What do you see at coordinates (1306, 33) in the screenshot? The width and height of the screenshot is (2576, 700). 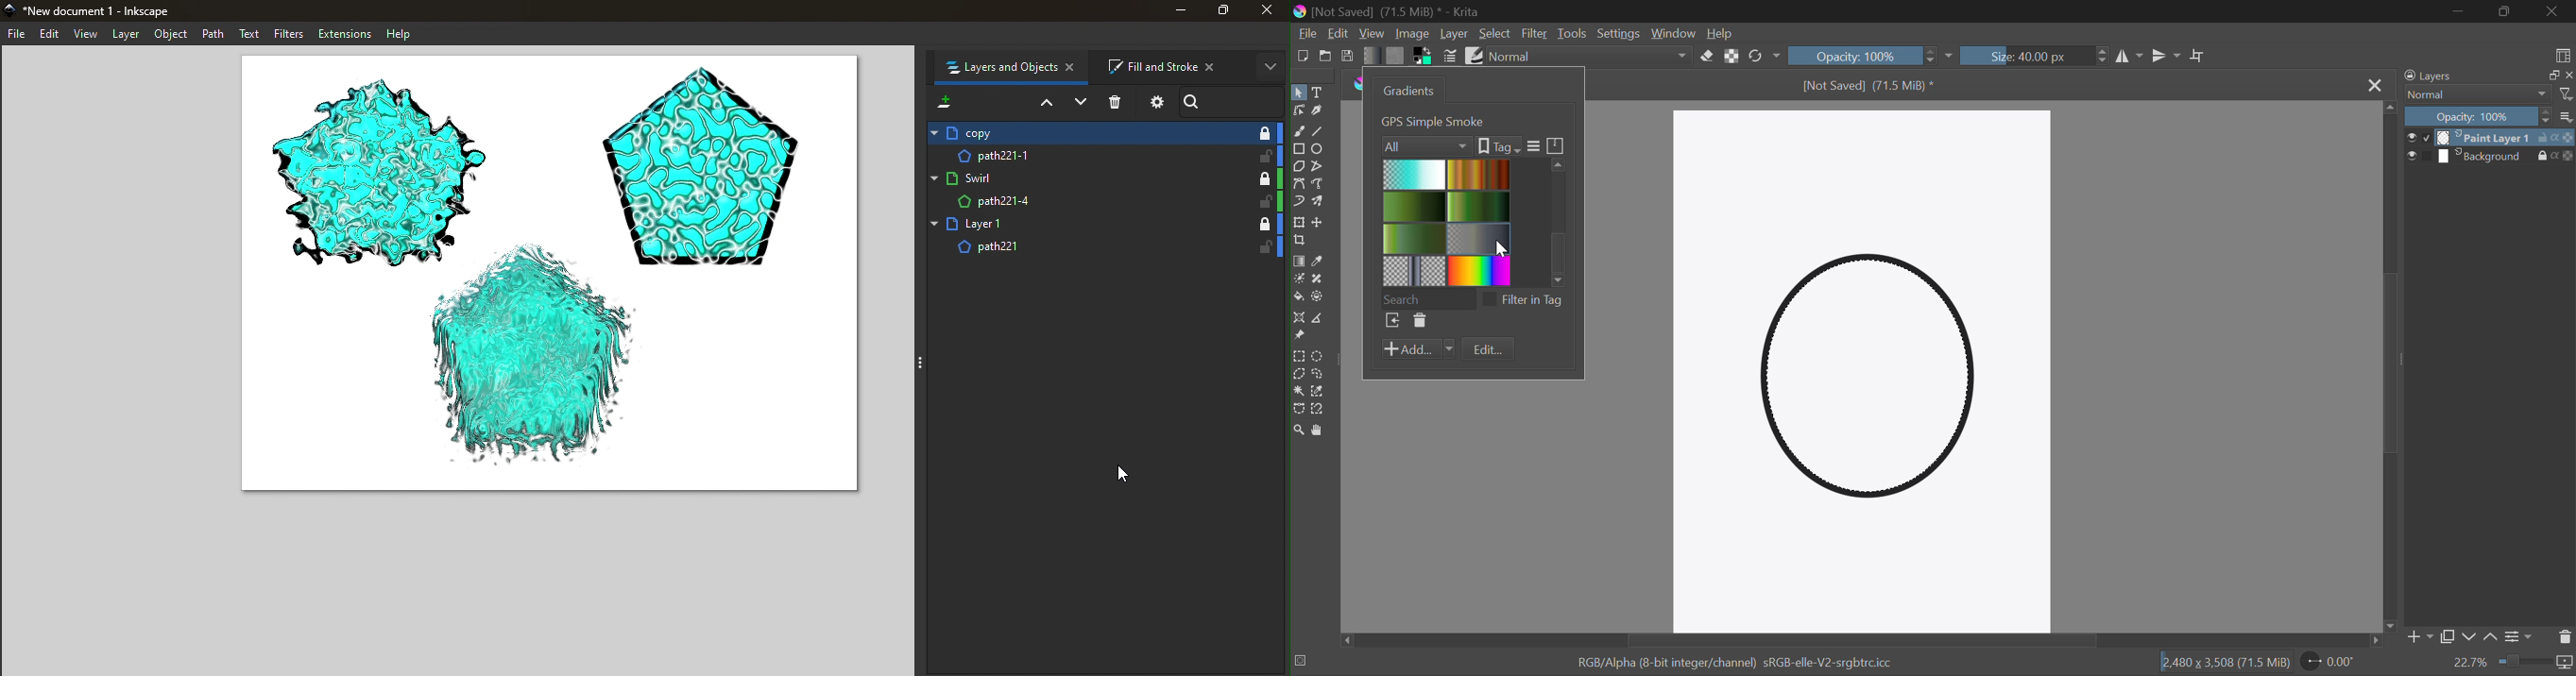 I see `File` at bounding box center [1306, 33].